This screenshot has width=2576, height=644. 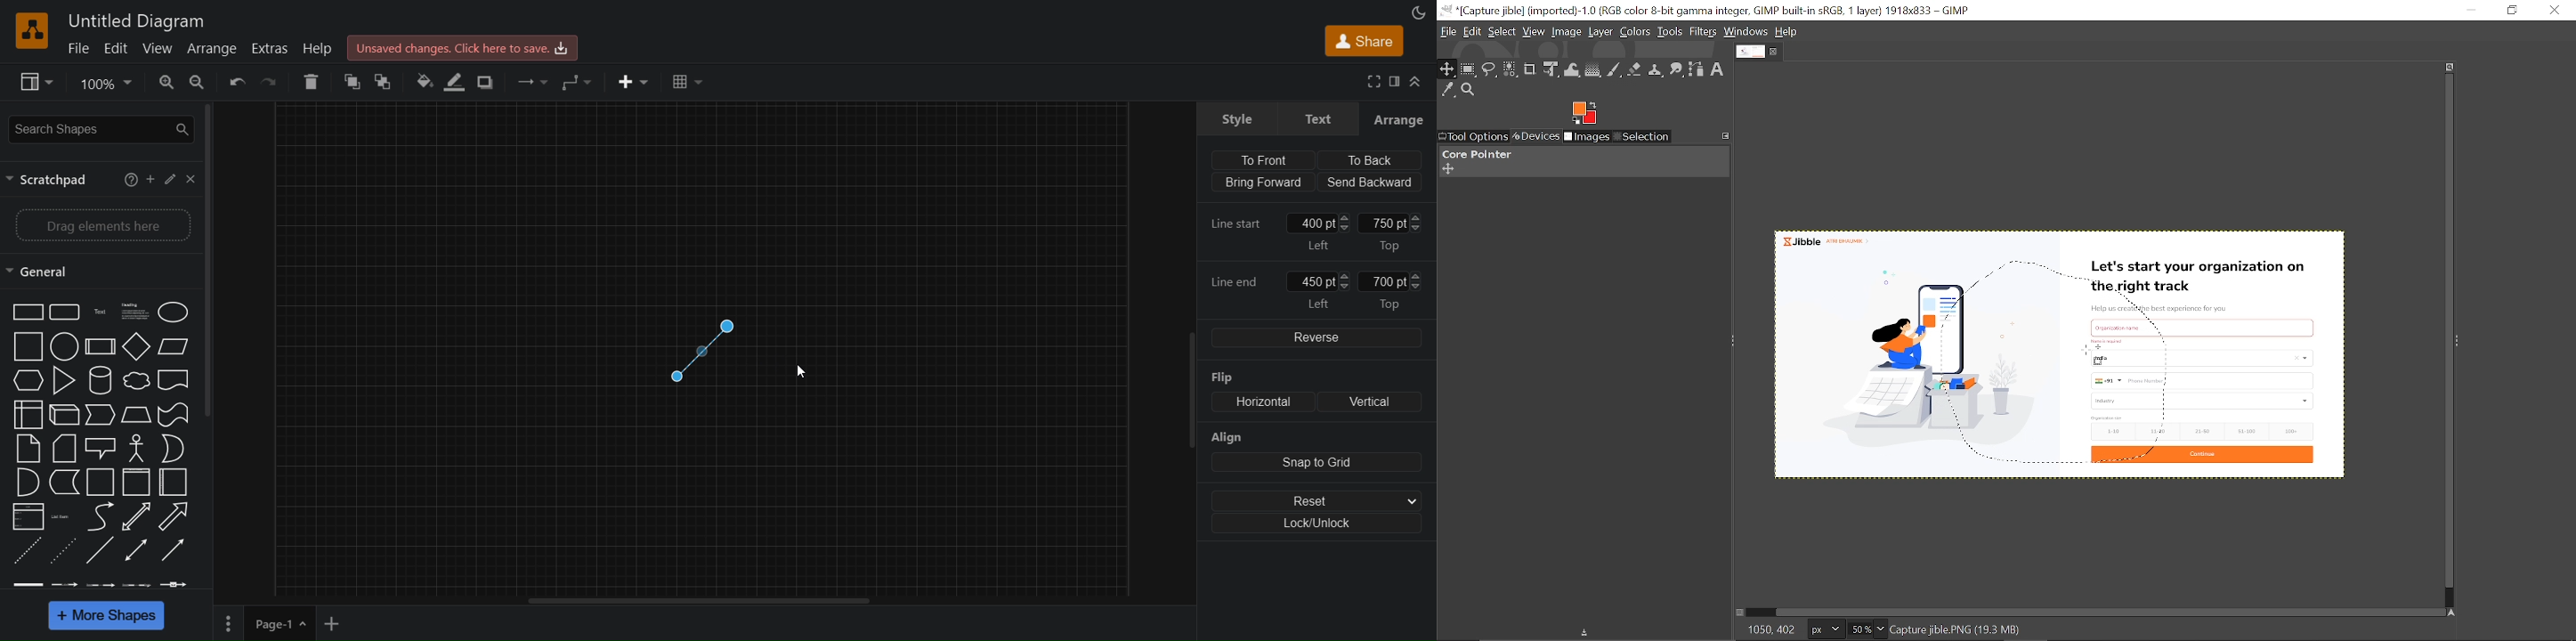 I want to click on dotted line, so click(x=64, y=552).